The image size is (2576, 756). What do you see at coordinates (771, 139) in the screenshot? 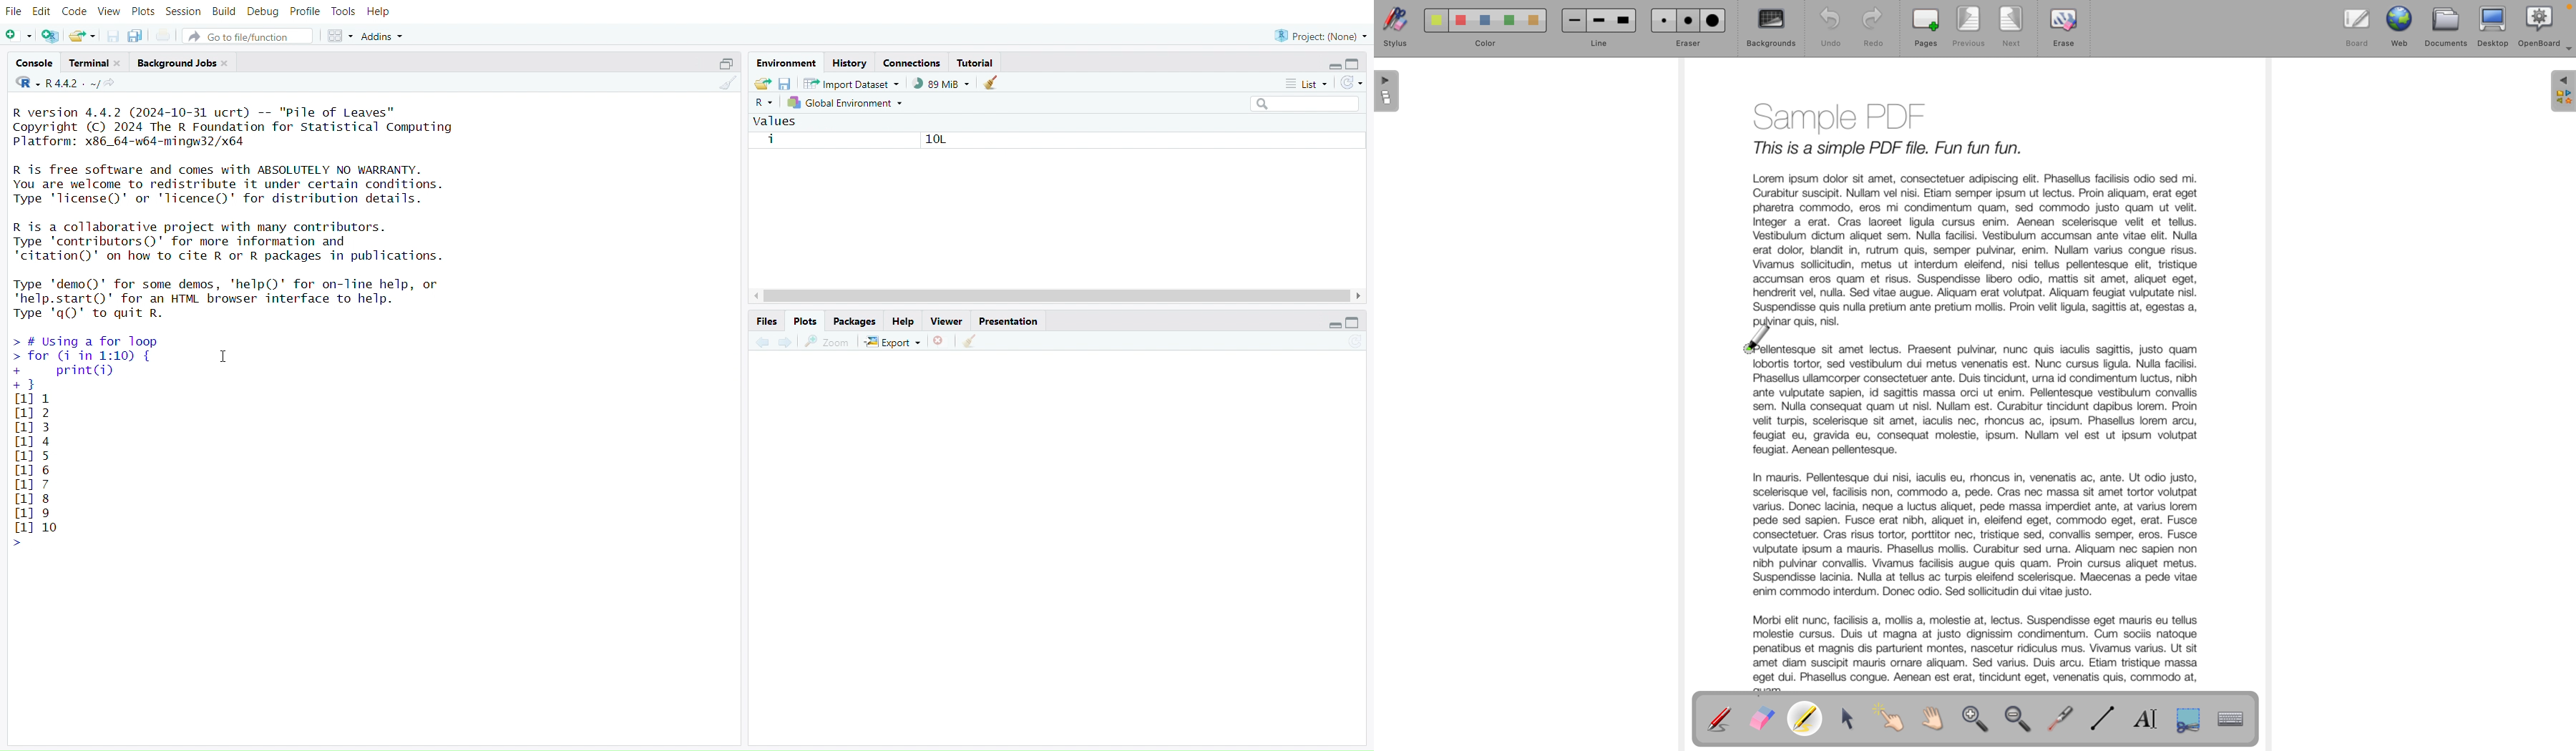
I see `i` at bounding box center [771, 139].